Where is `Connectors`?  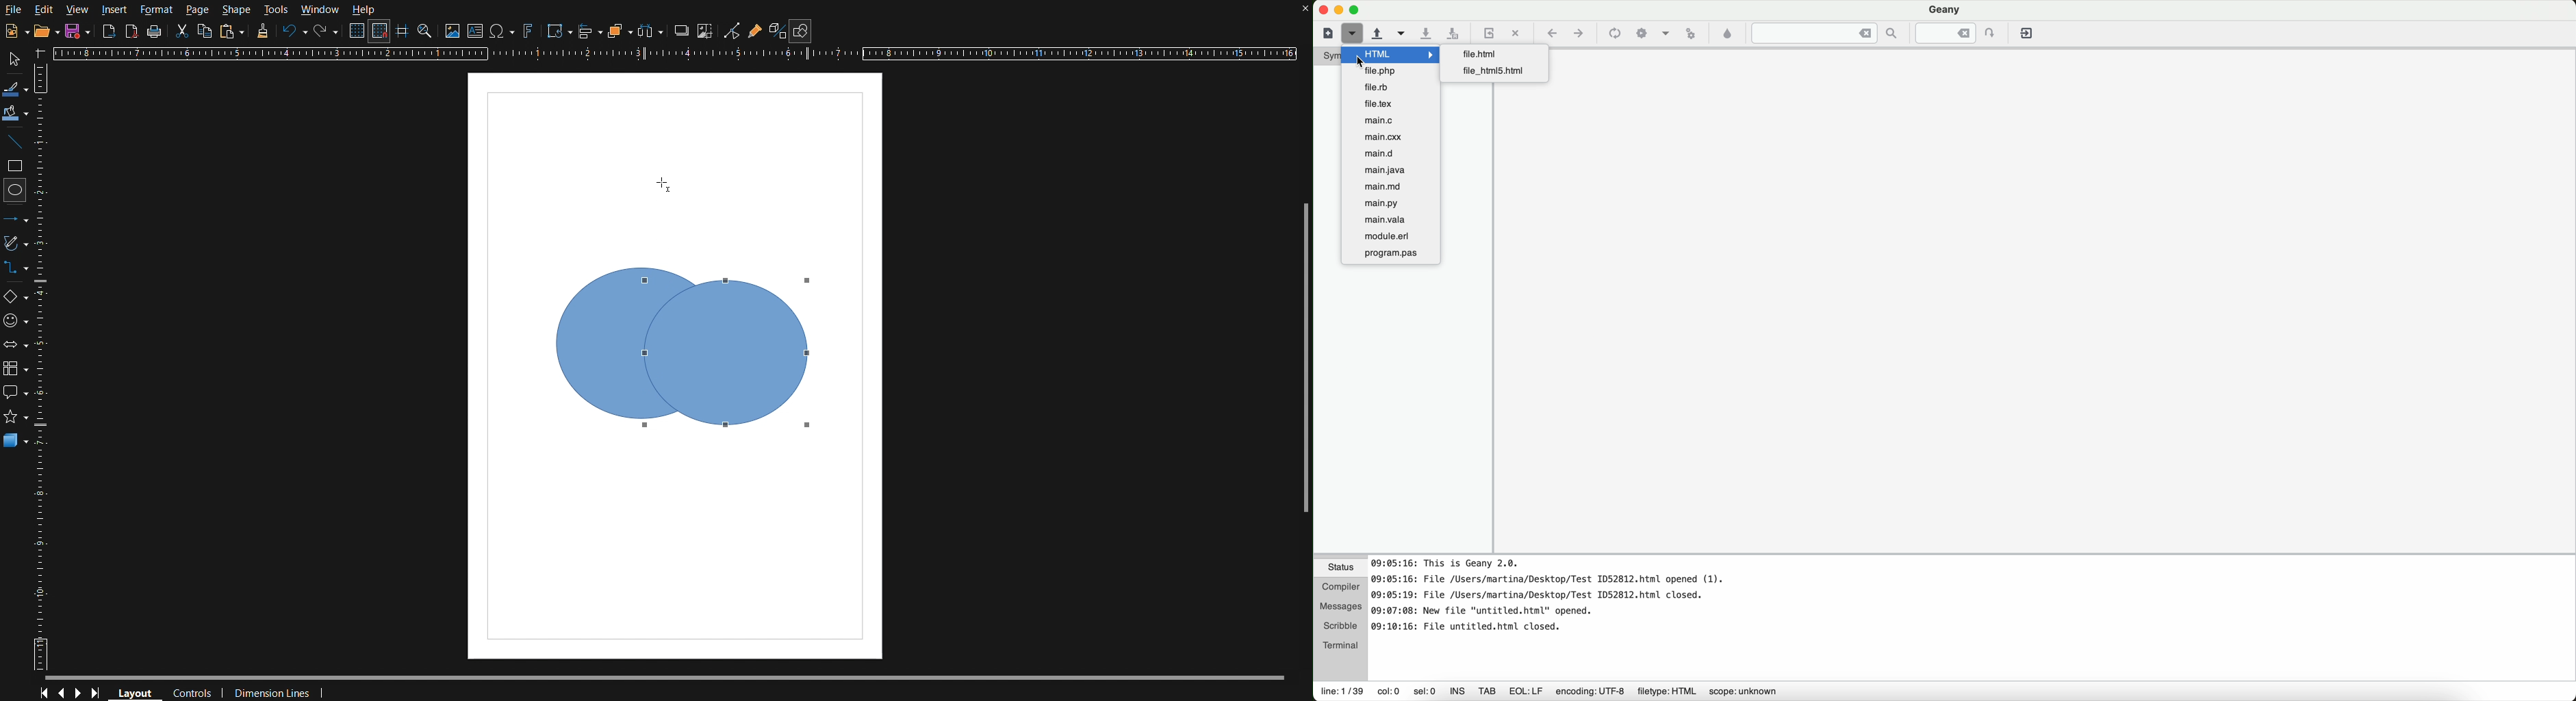 Connectors is located at coordinates (17, 268).